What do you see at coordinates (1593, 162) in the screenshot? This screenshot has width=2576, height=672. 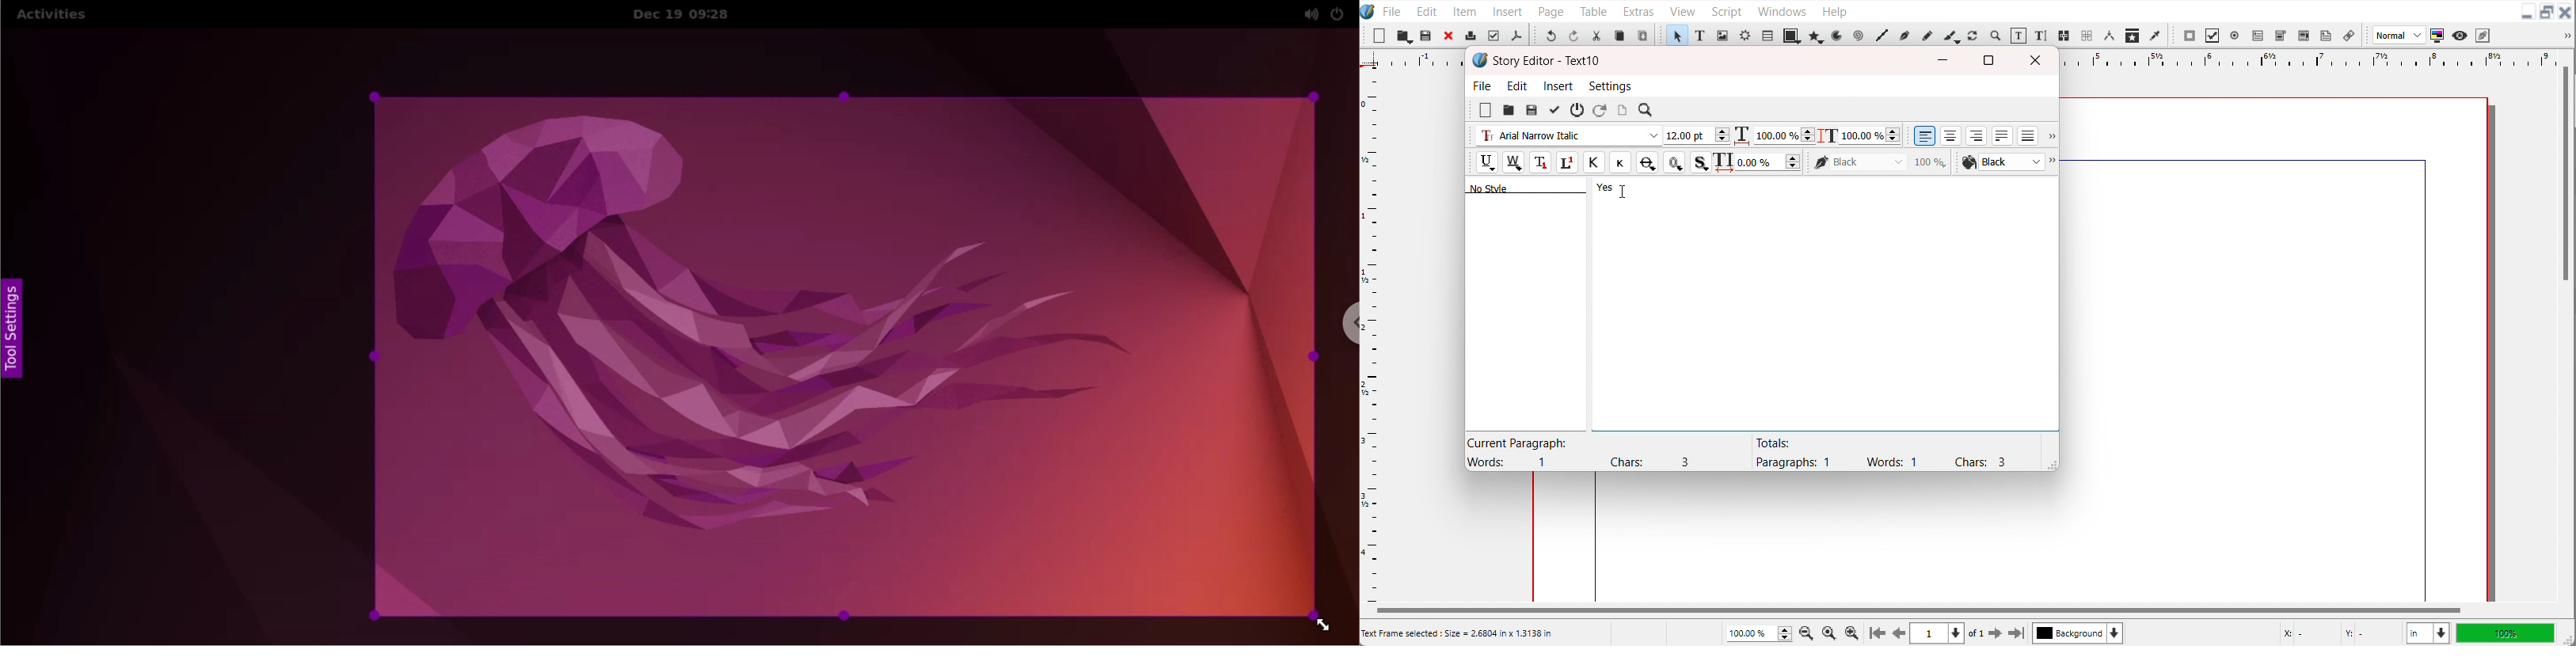 I see `All caps` at bounding box center [1593, 162].